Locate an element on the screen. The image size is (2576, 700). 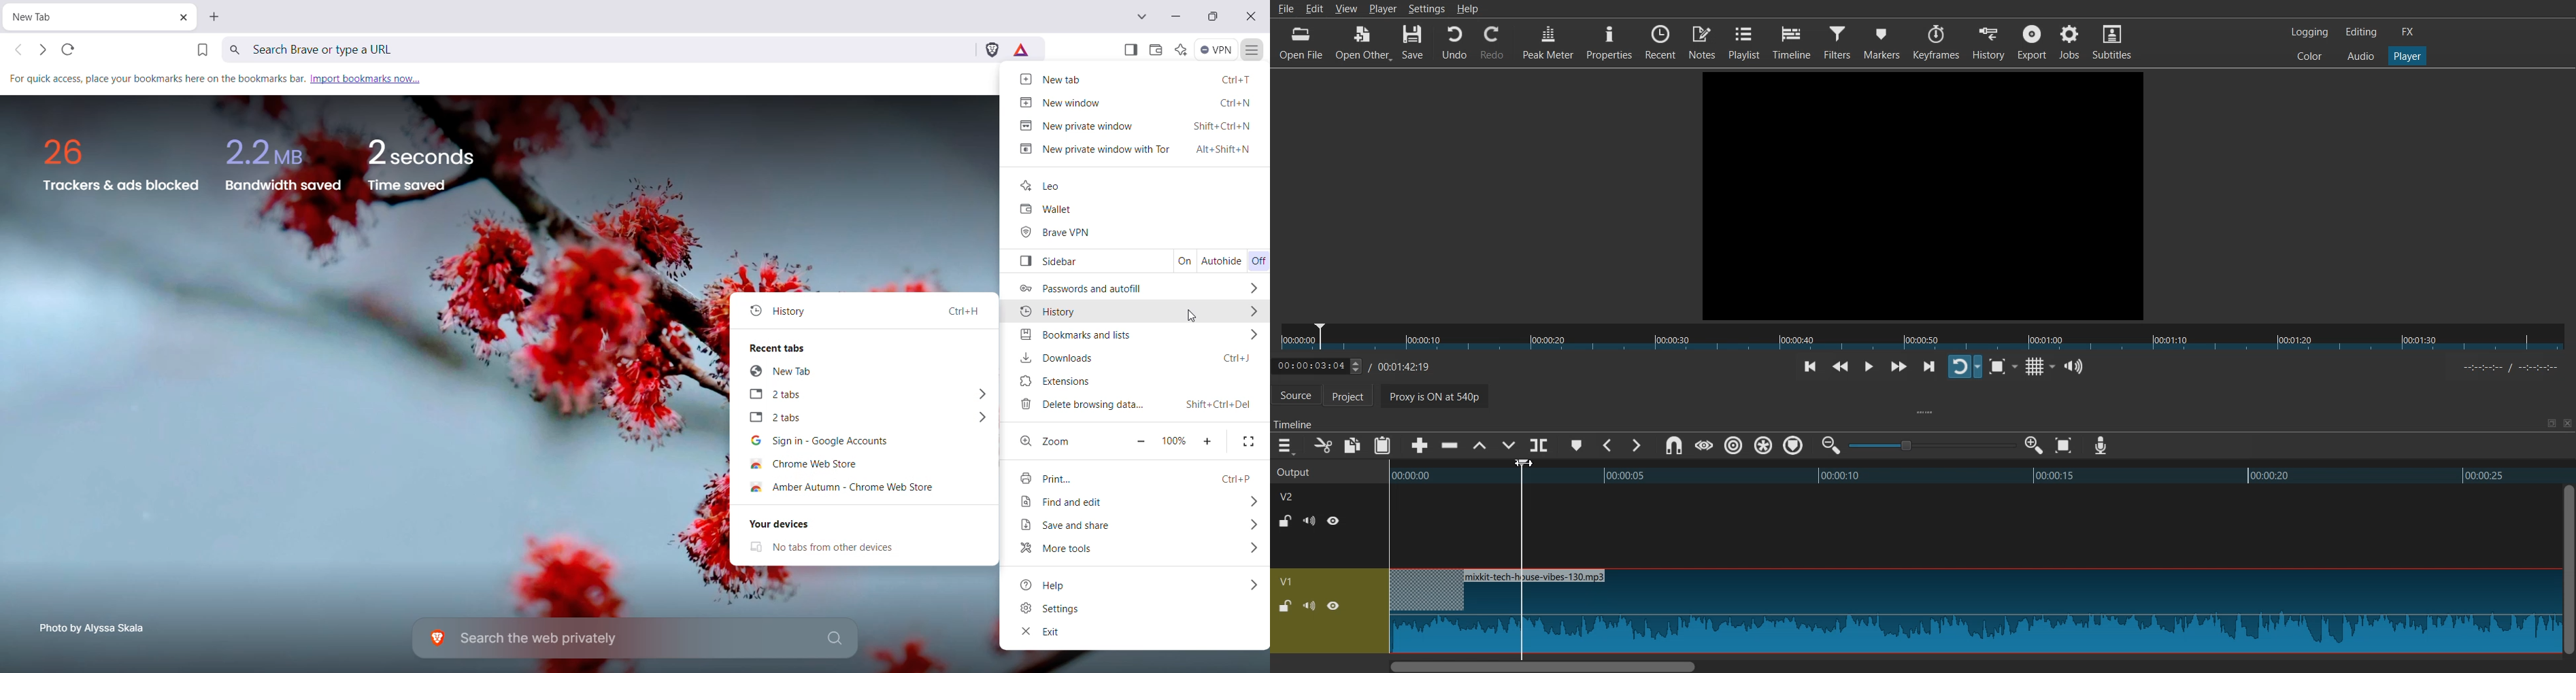
Proxy is ON at 540p is located at coordinates (1443, 398).